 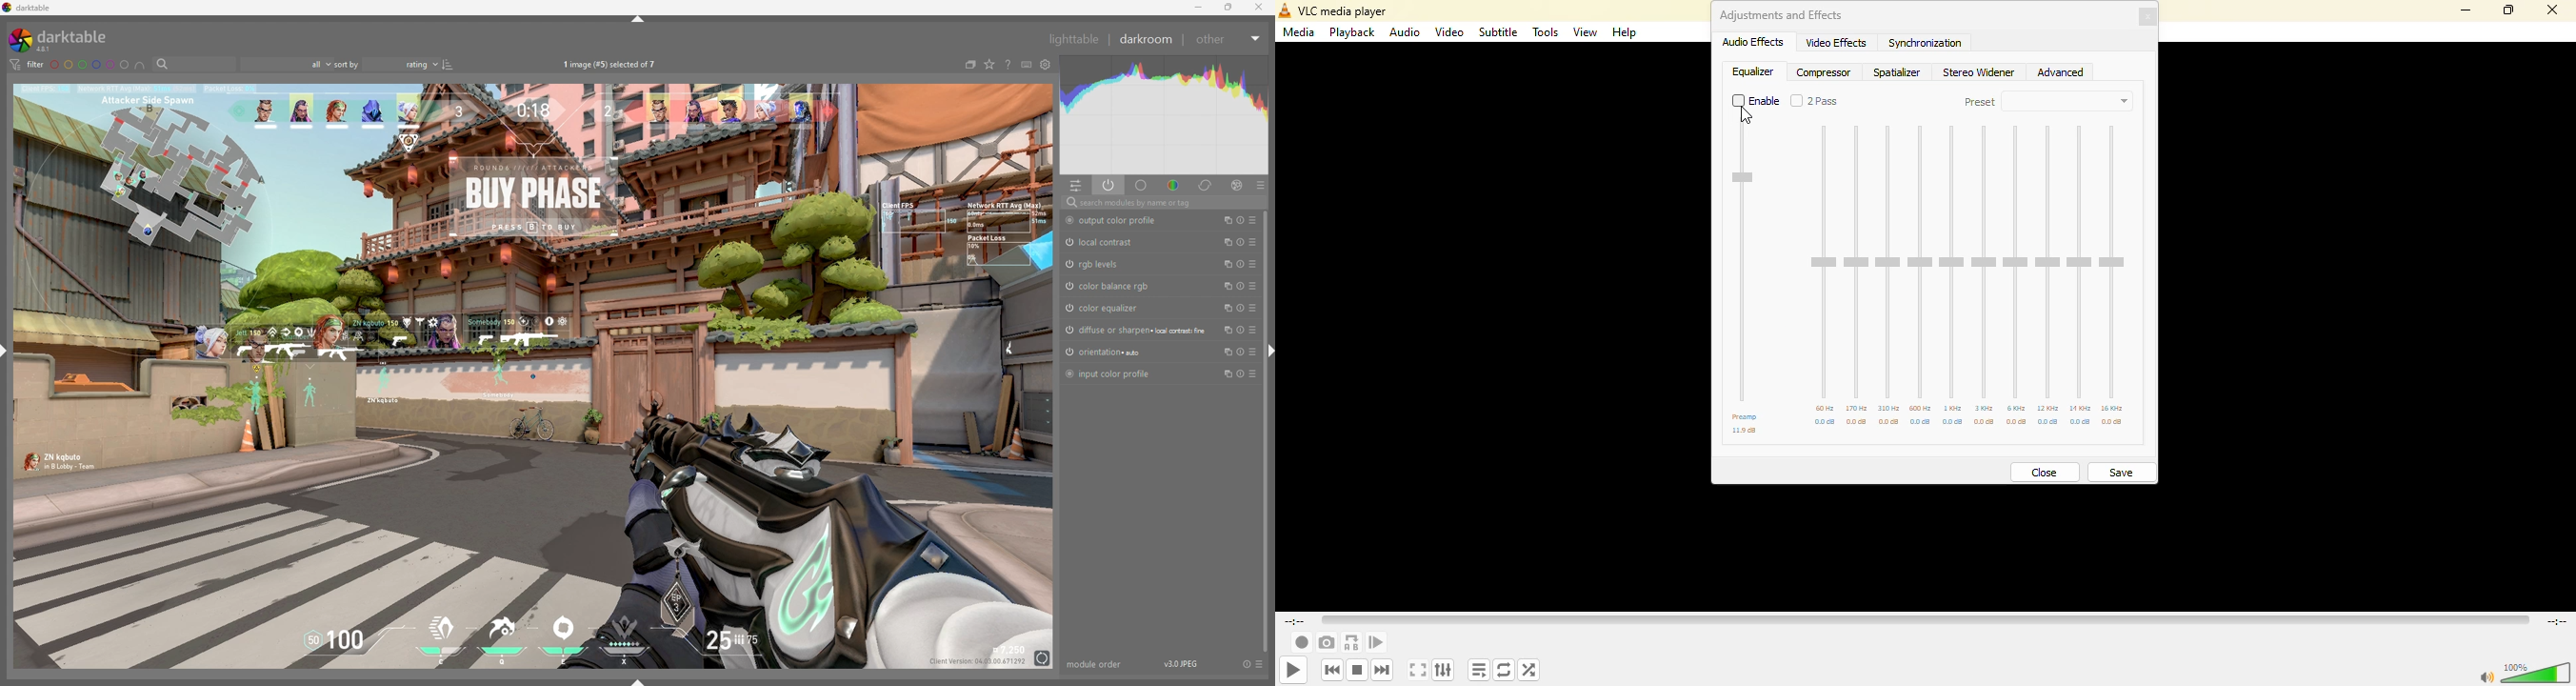 What do you see at coordinates (1110, 185) in the screenshot?
I see `show active modules` at bounding box center [1110, 185].